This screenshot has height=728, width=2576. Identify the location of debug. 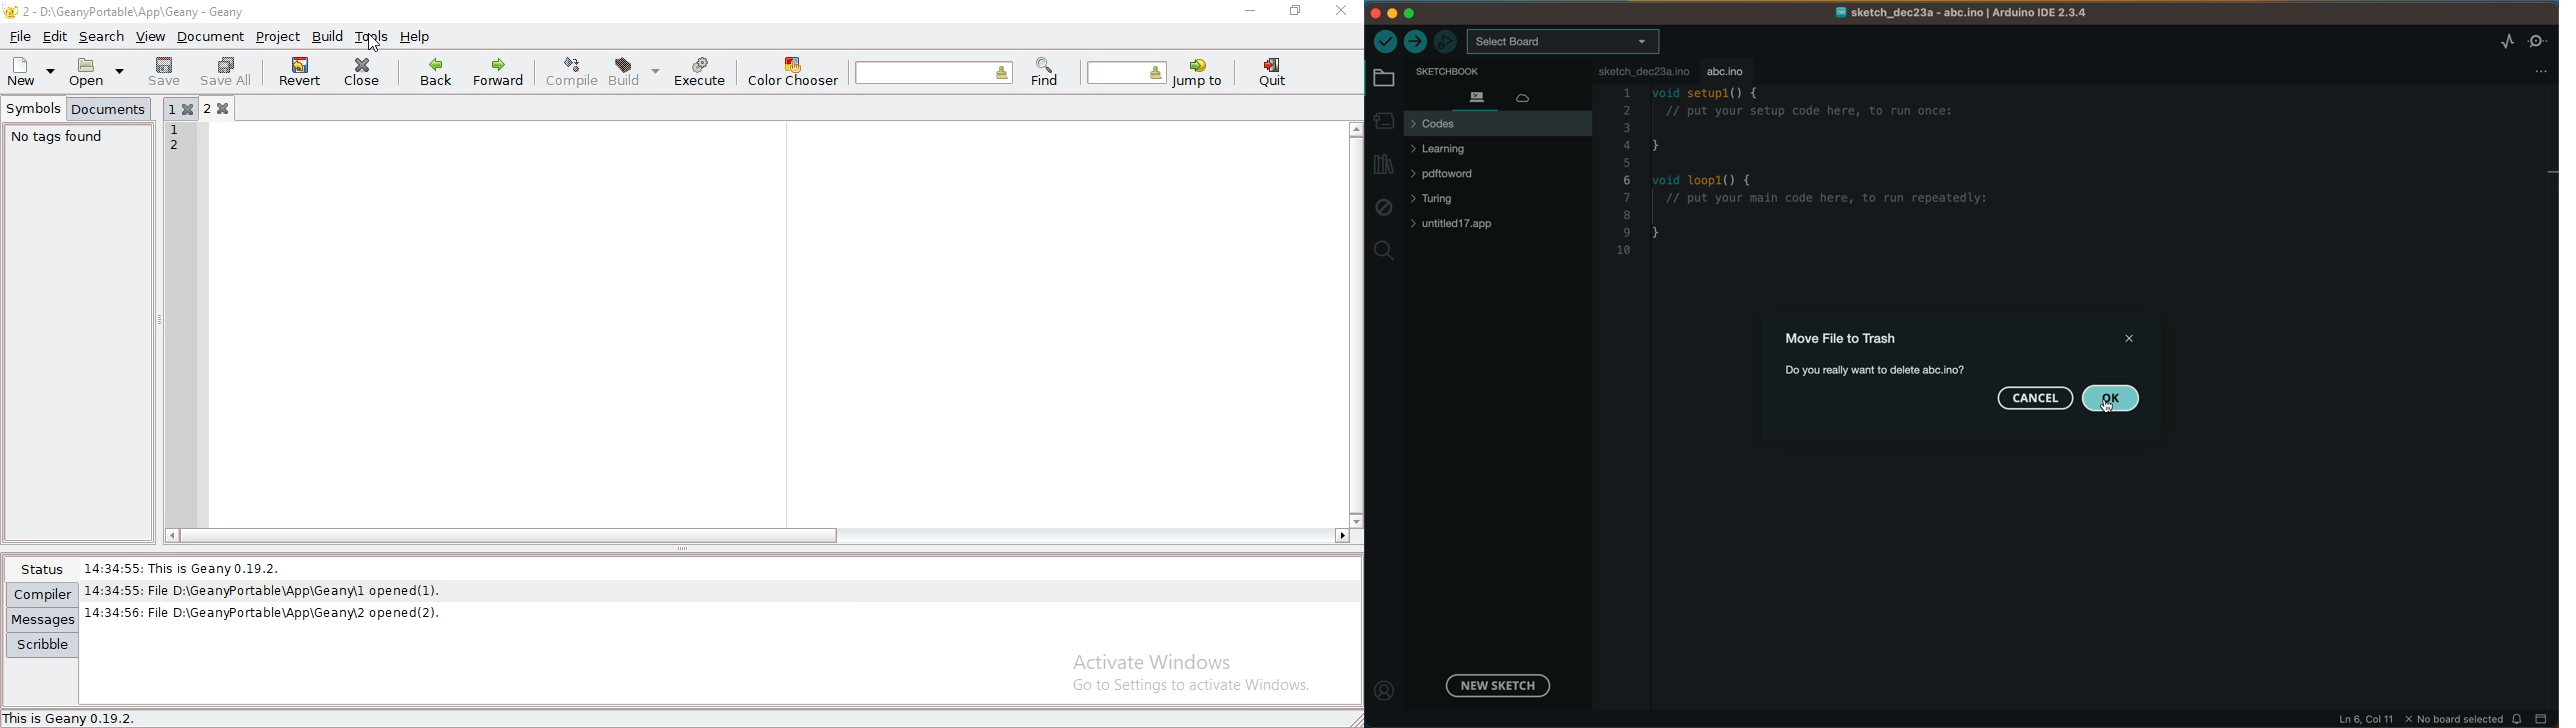
(1382, 208).